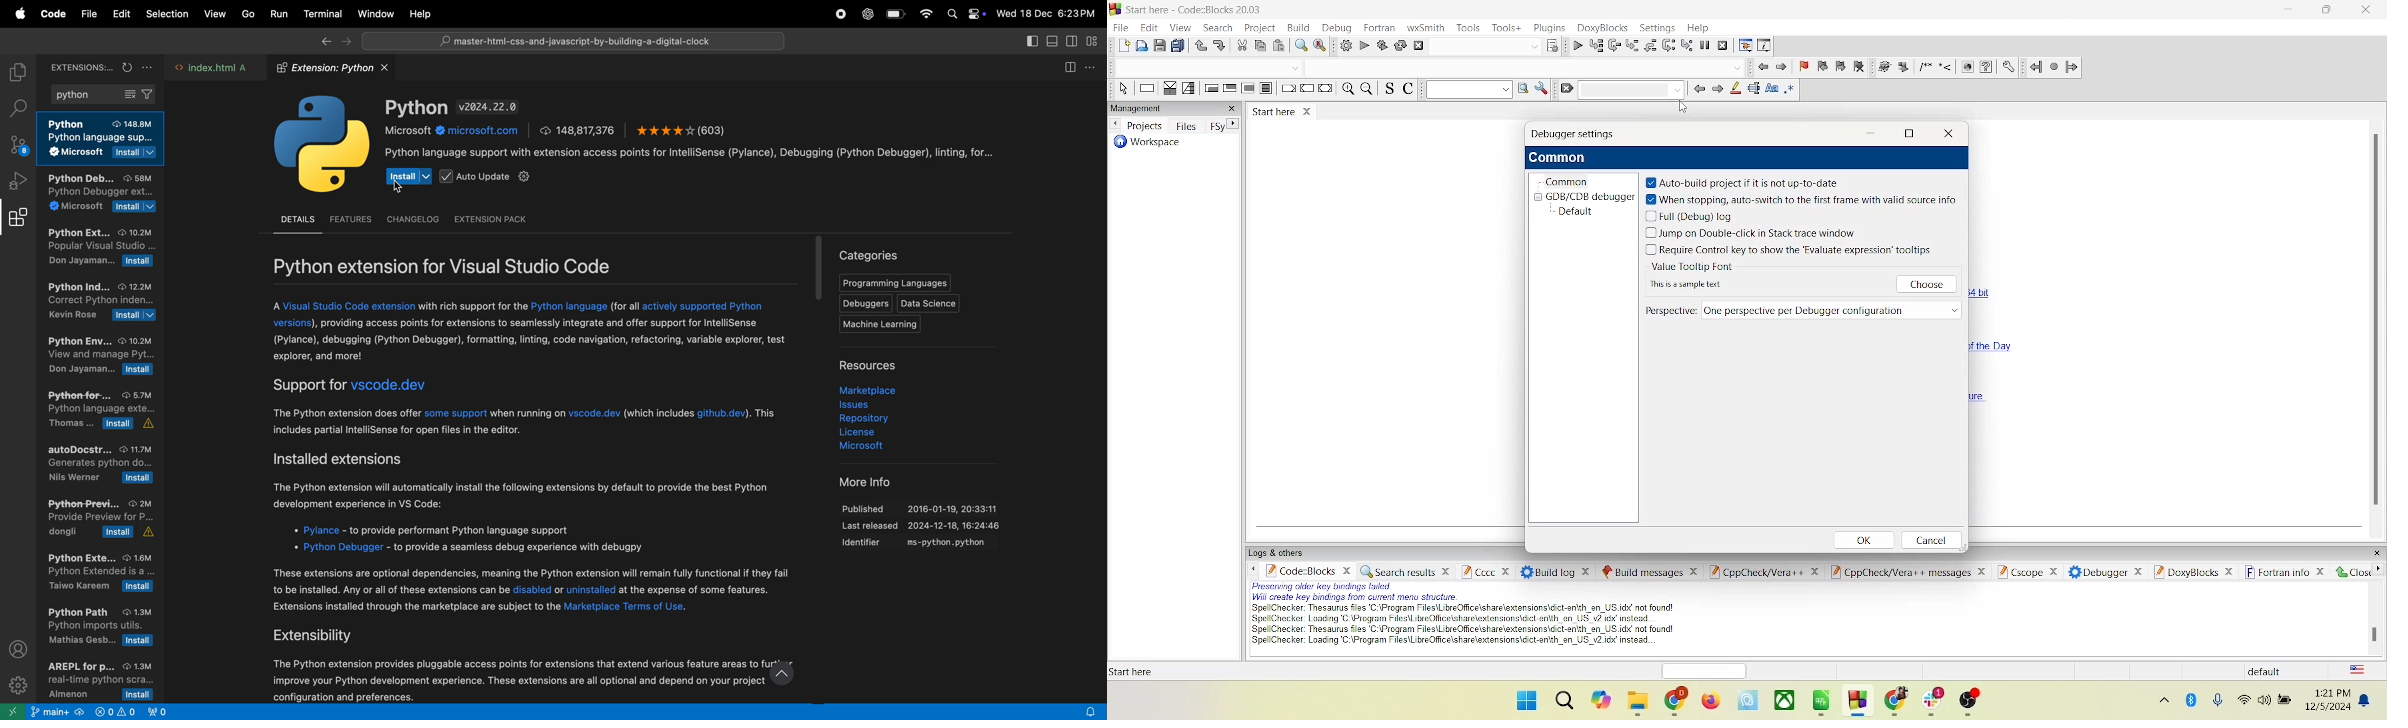 Image resolution: width=2408 pixels, height=728 pixels. What do you see at coordinates (1381, 28) in the screenshot?
I see `fortran` at bounding box center [1381, 28].